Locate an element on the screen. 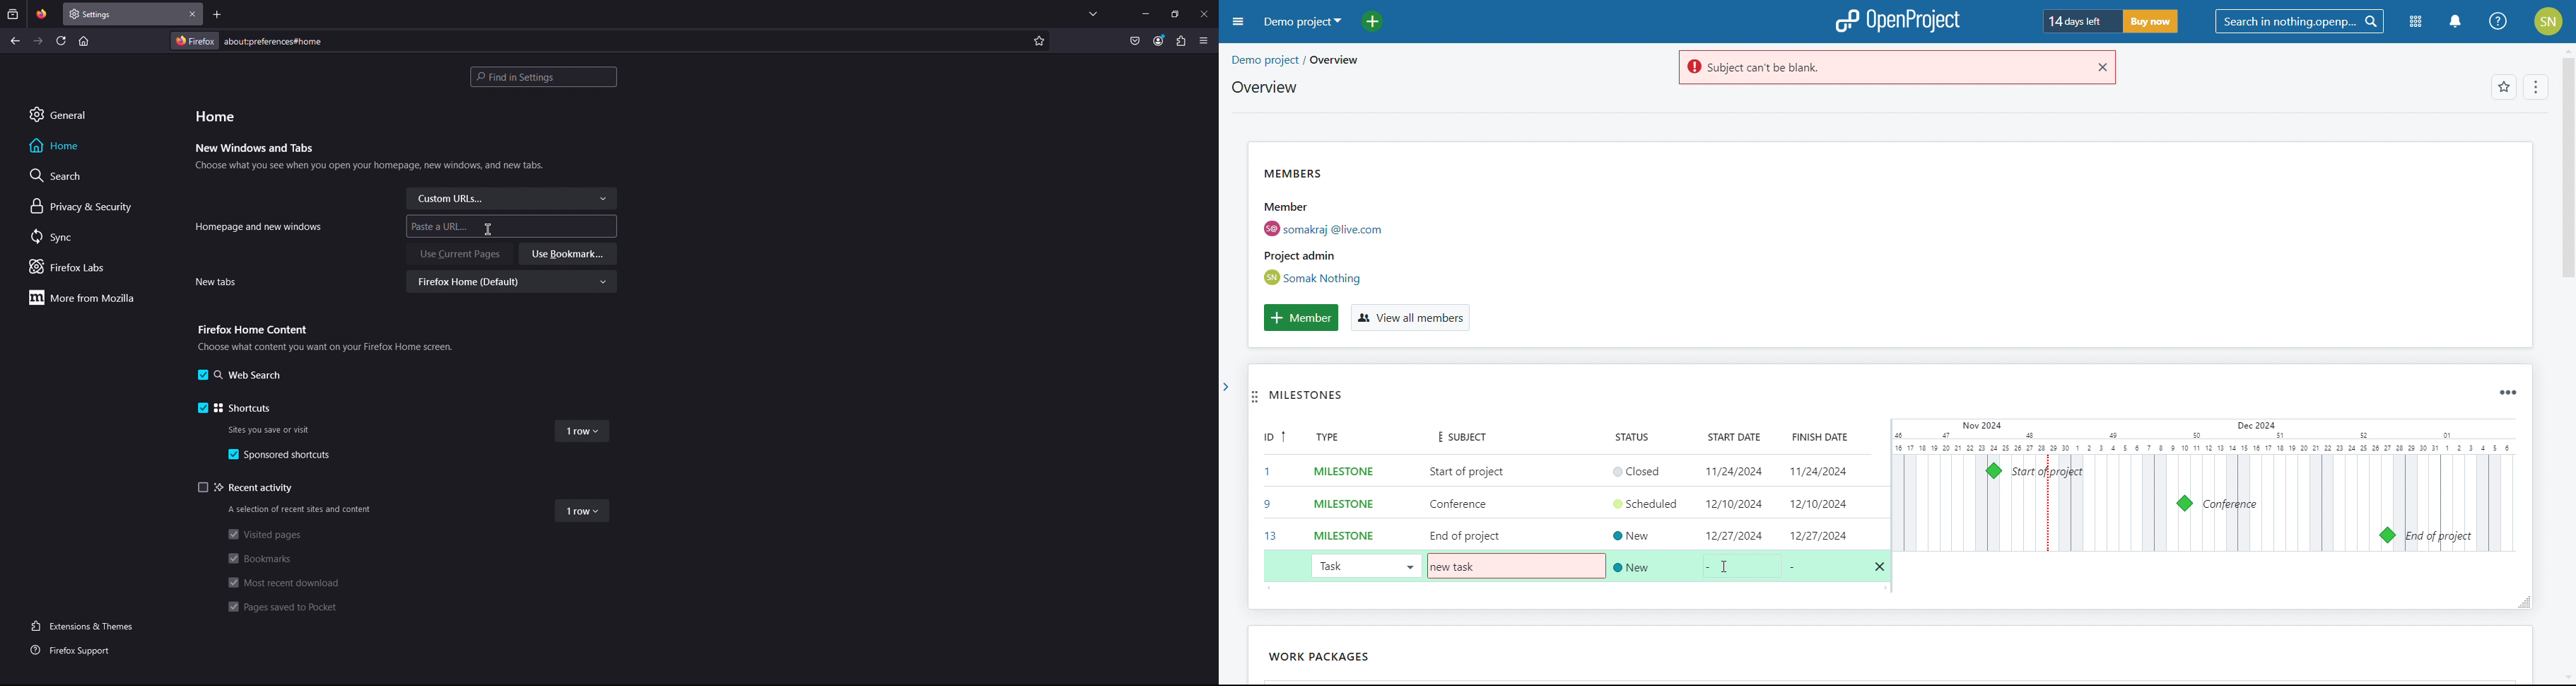 The image size is (2576, 700). logo is located at coordinates (1897, 21).